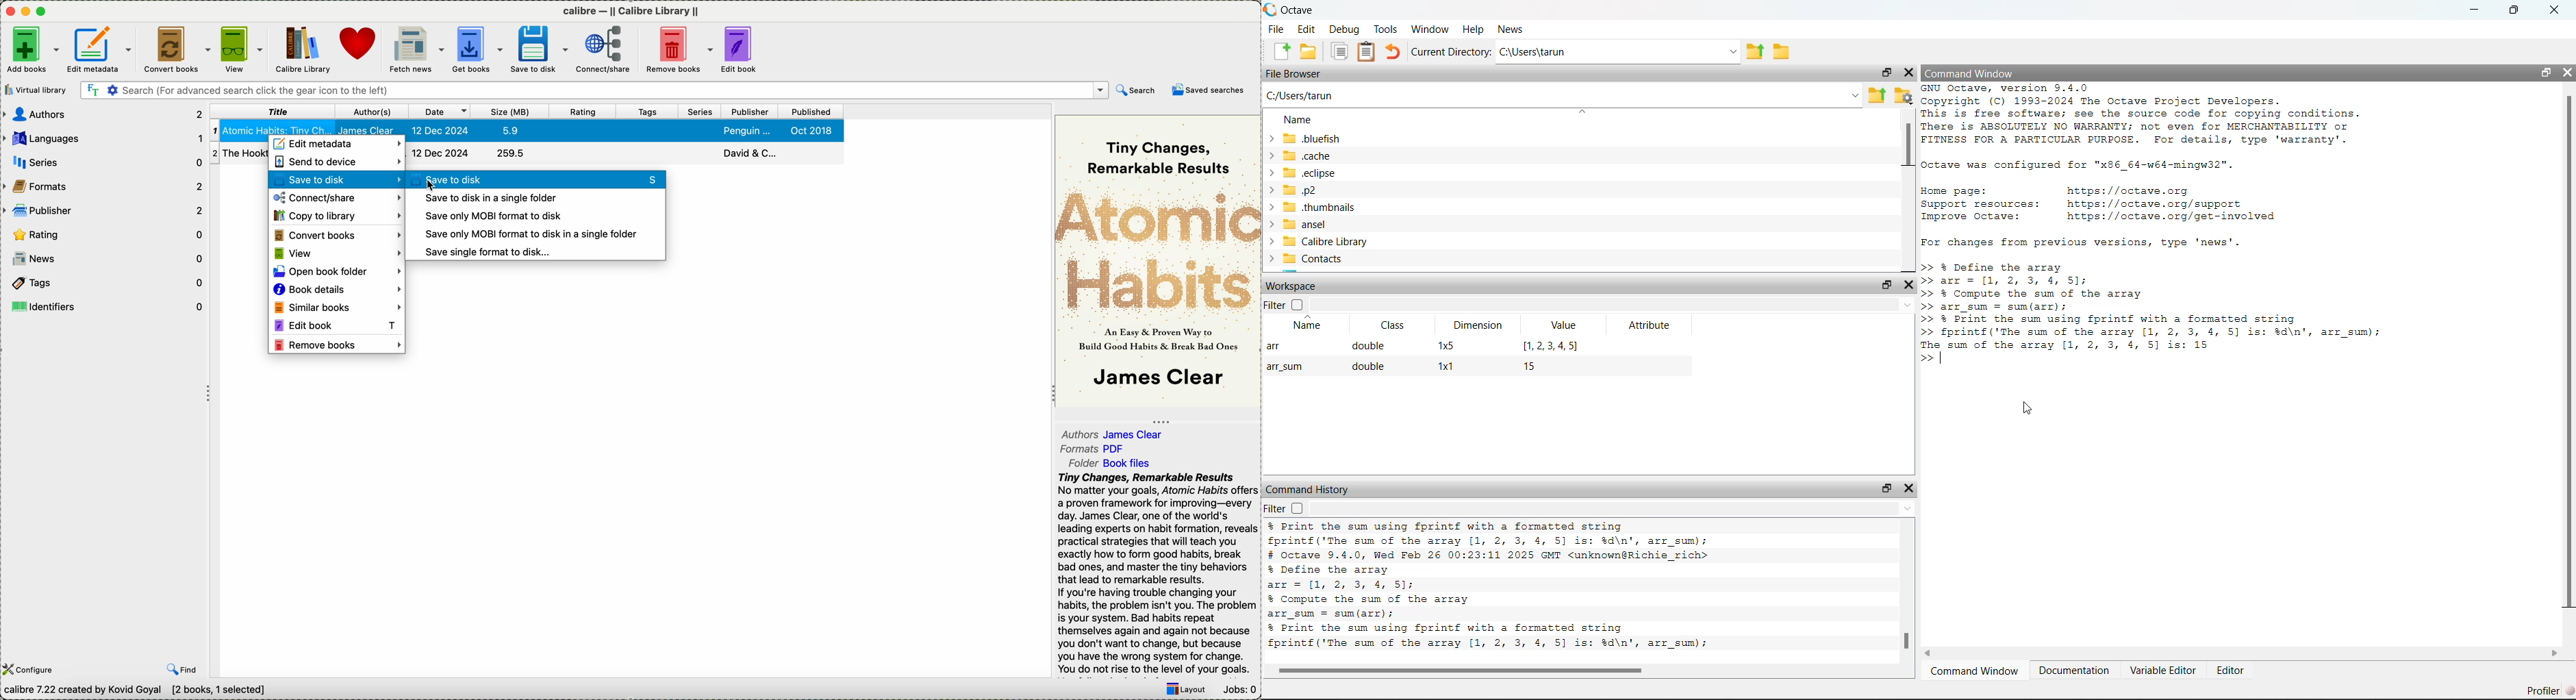  What do you see at coordinates (273, 111) in the screenshot?
I see `title` at bounding box center [273, 111].